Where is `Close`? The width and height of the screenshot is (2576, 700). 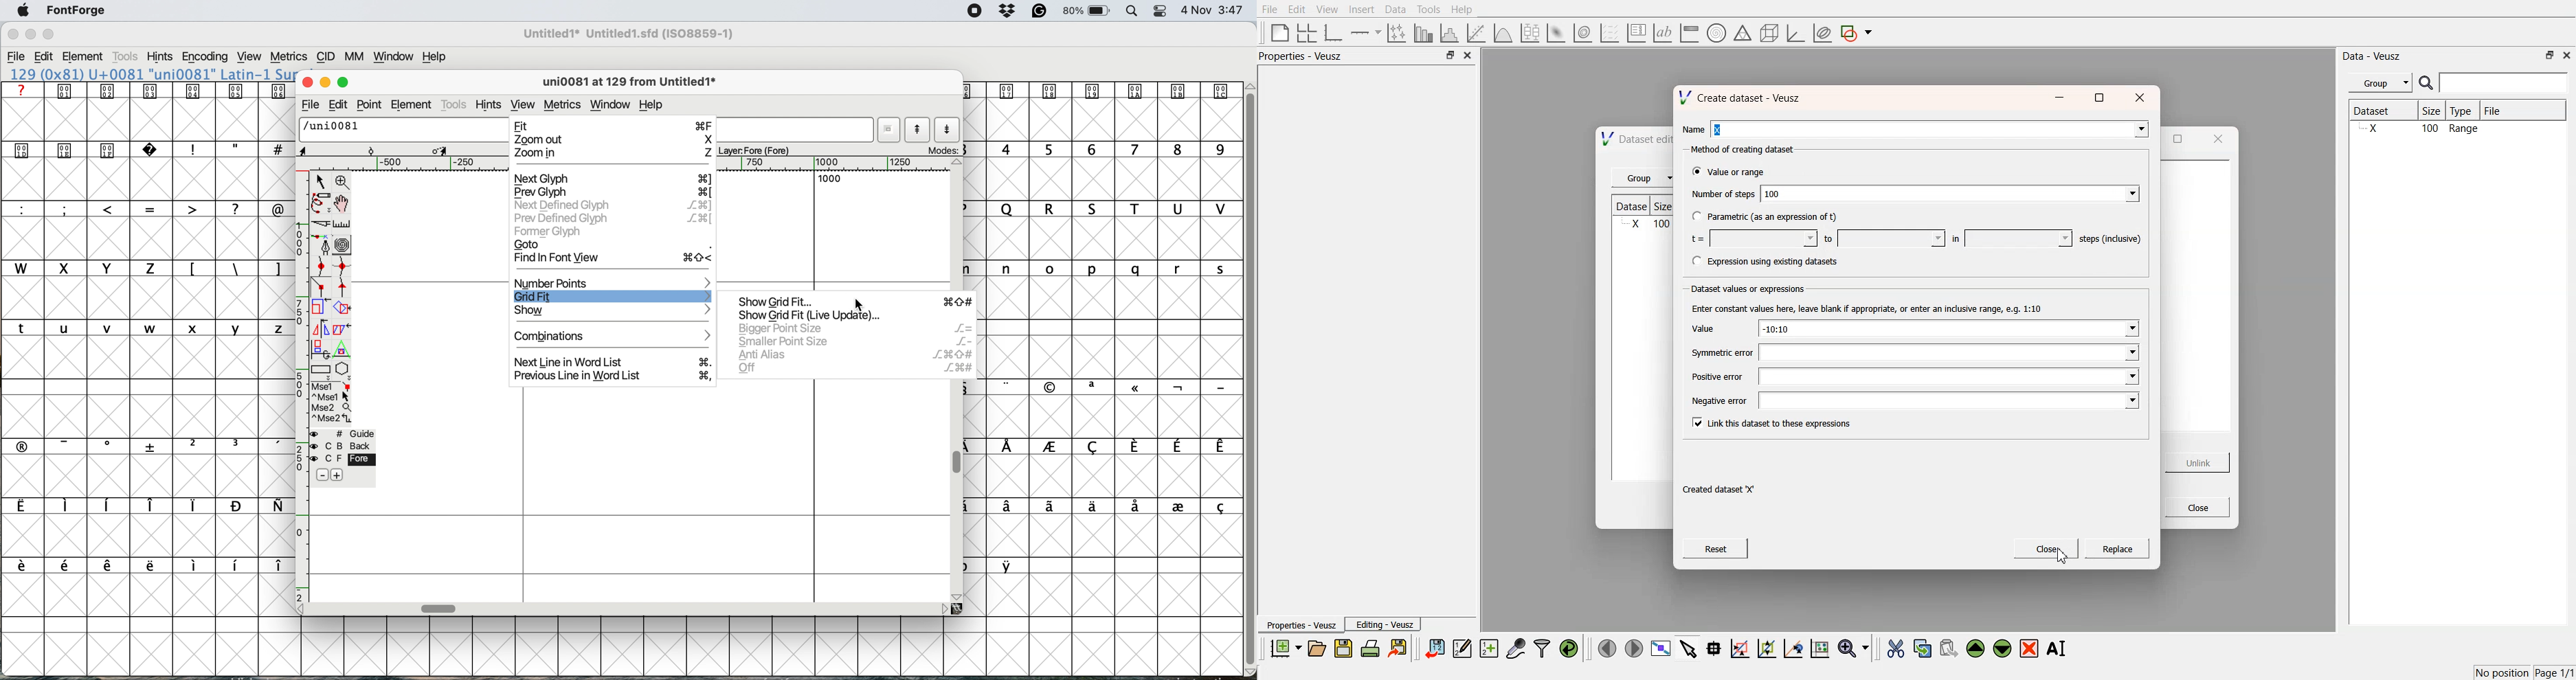
Close is located at coordinates (13, 35).